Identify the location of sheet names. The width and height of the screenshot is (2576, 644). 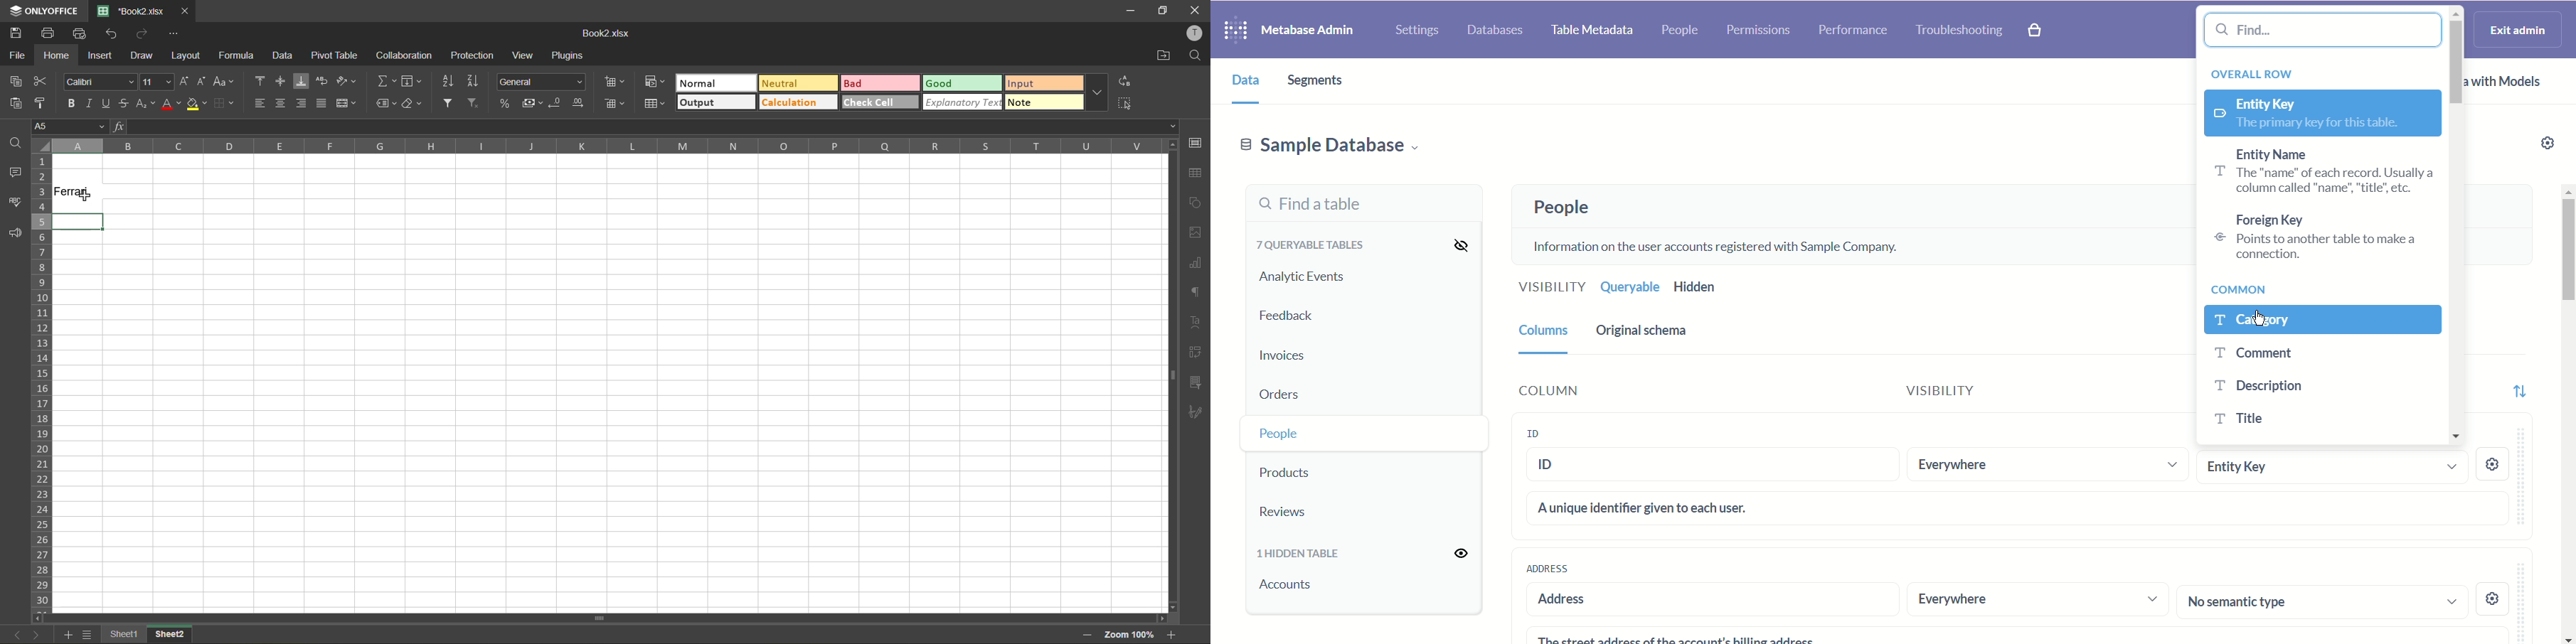
(122, 635).